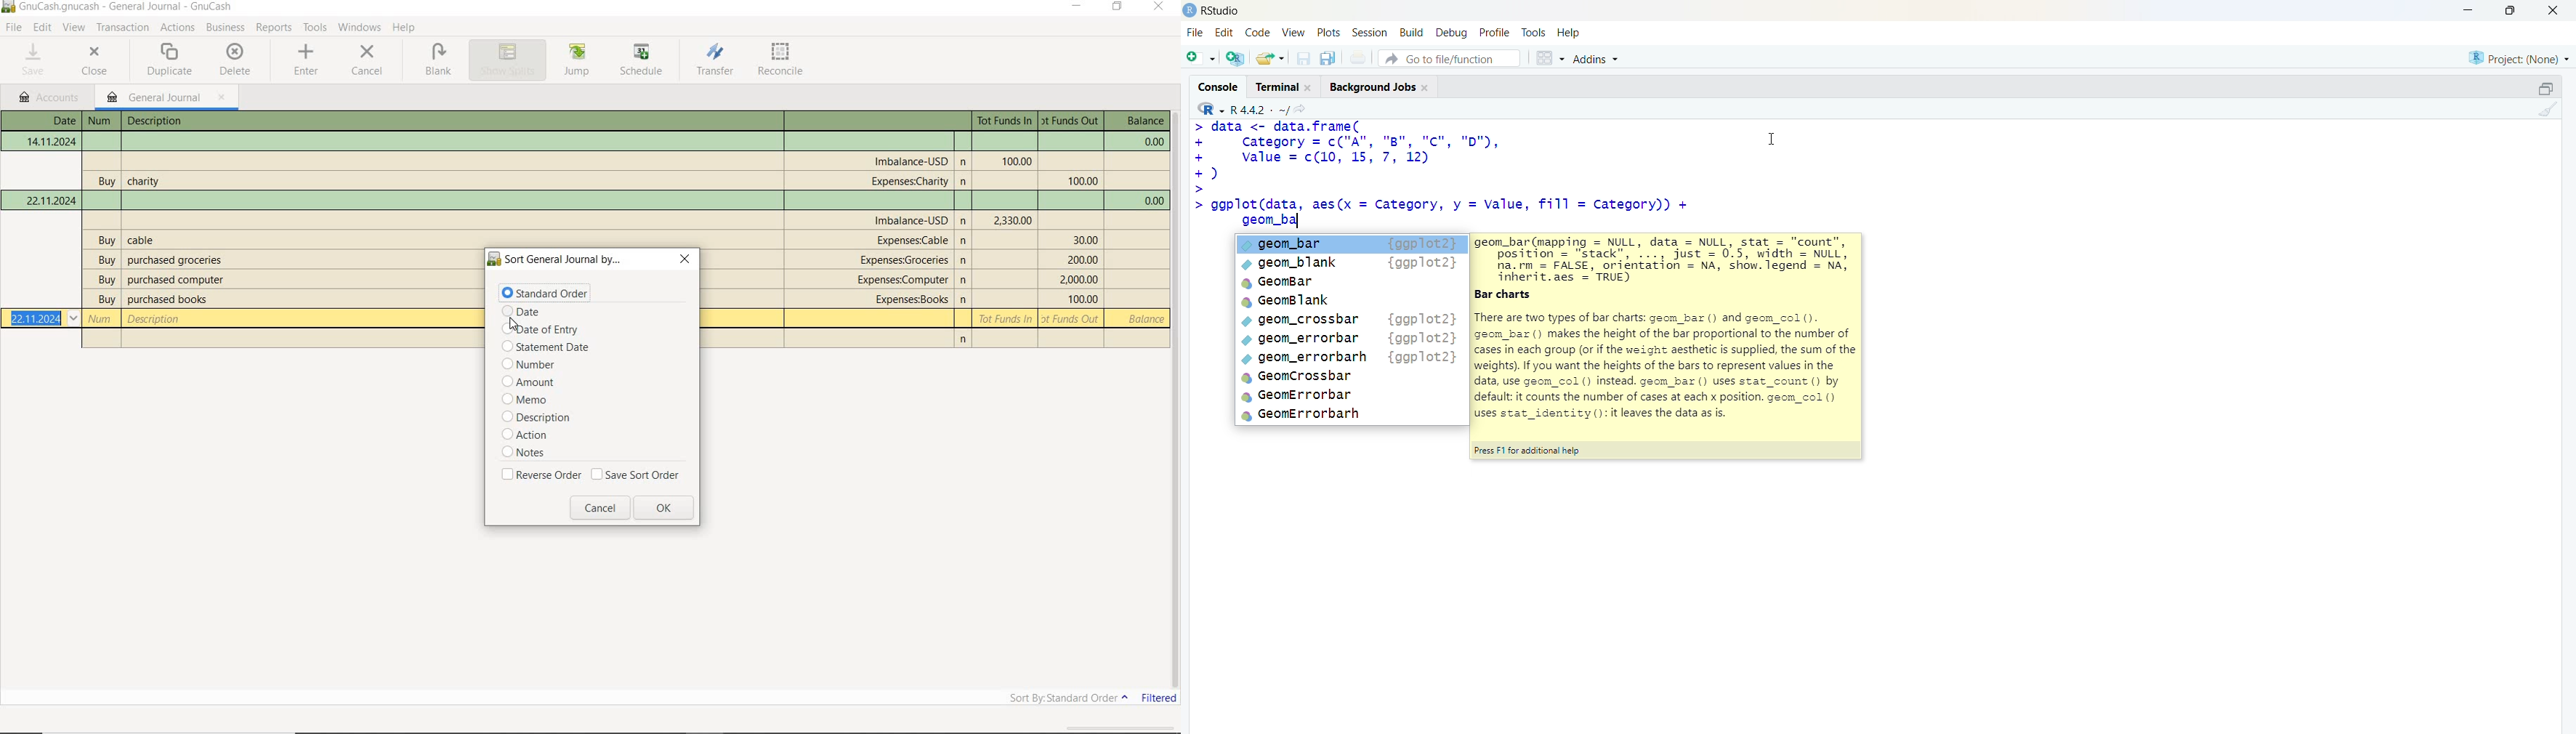  Describe the element at coordinates (51, 98) in the screenshot. I see `accounts` at that location.